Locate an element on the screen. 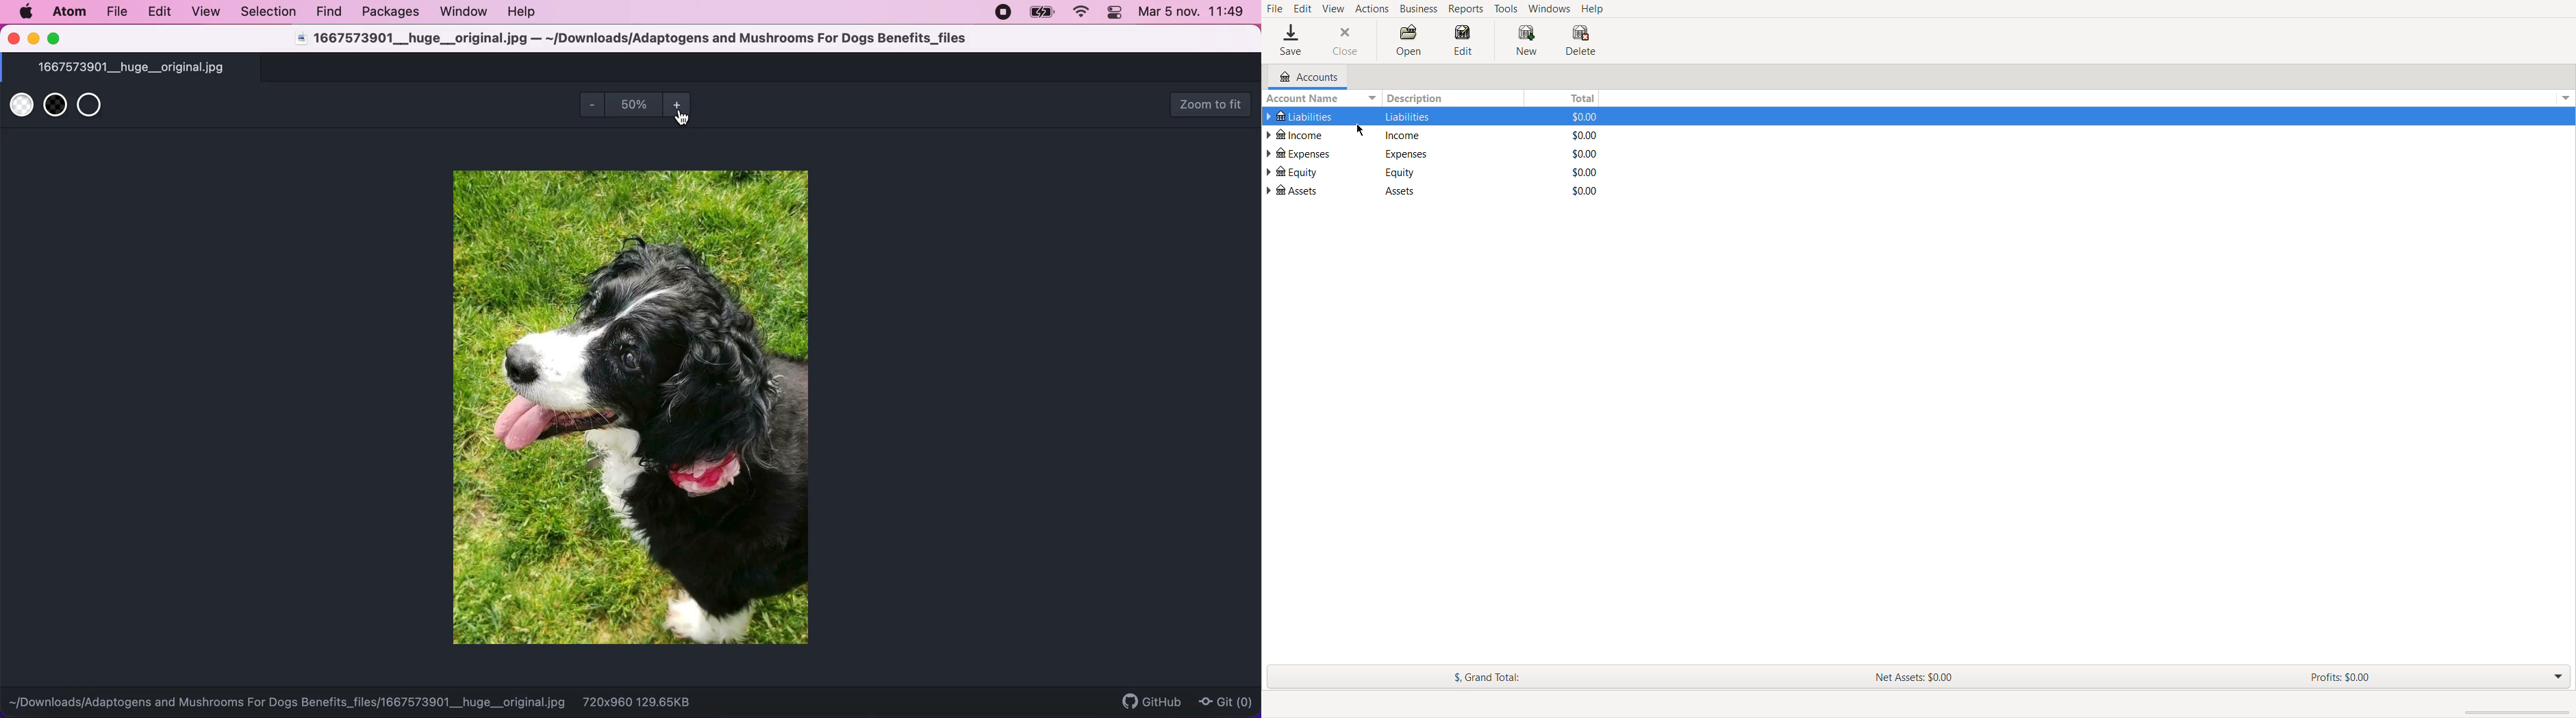  Liabilities is located at coordinates (1315, 117).